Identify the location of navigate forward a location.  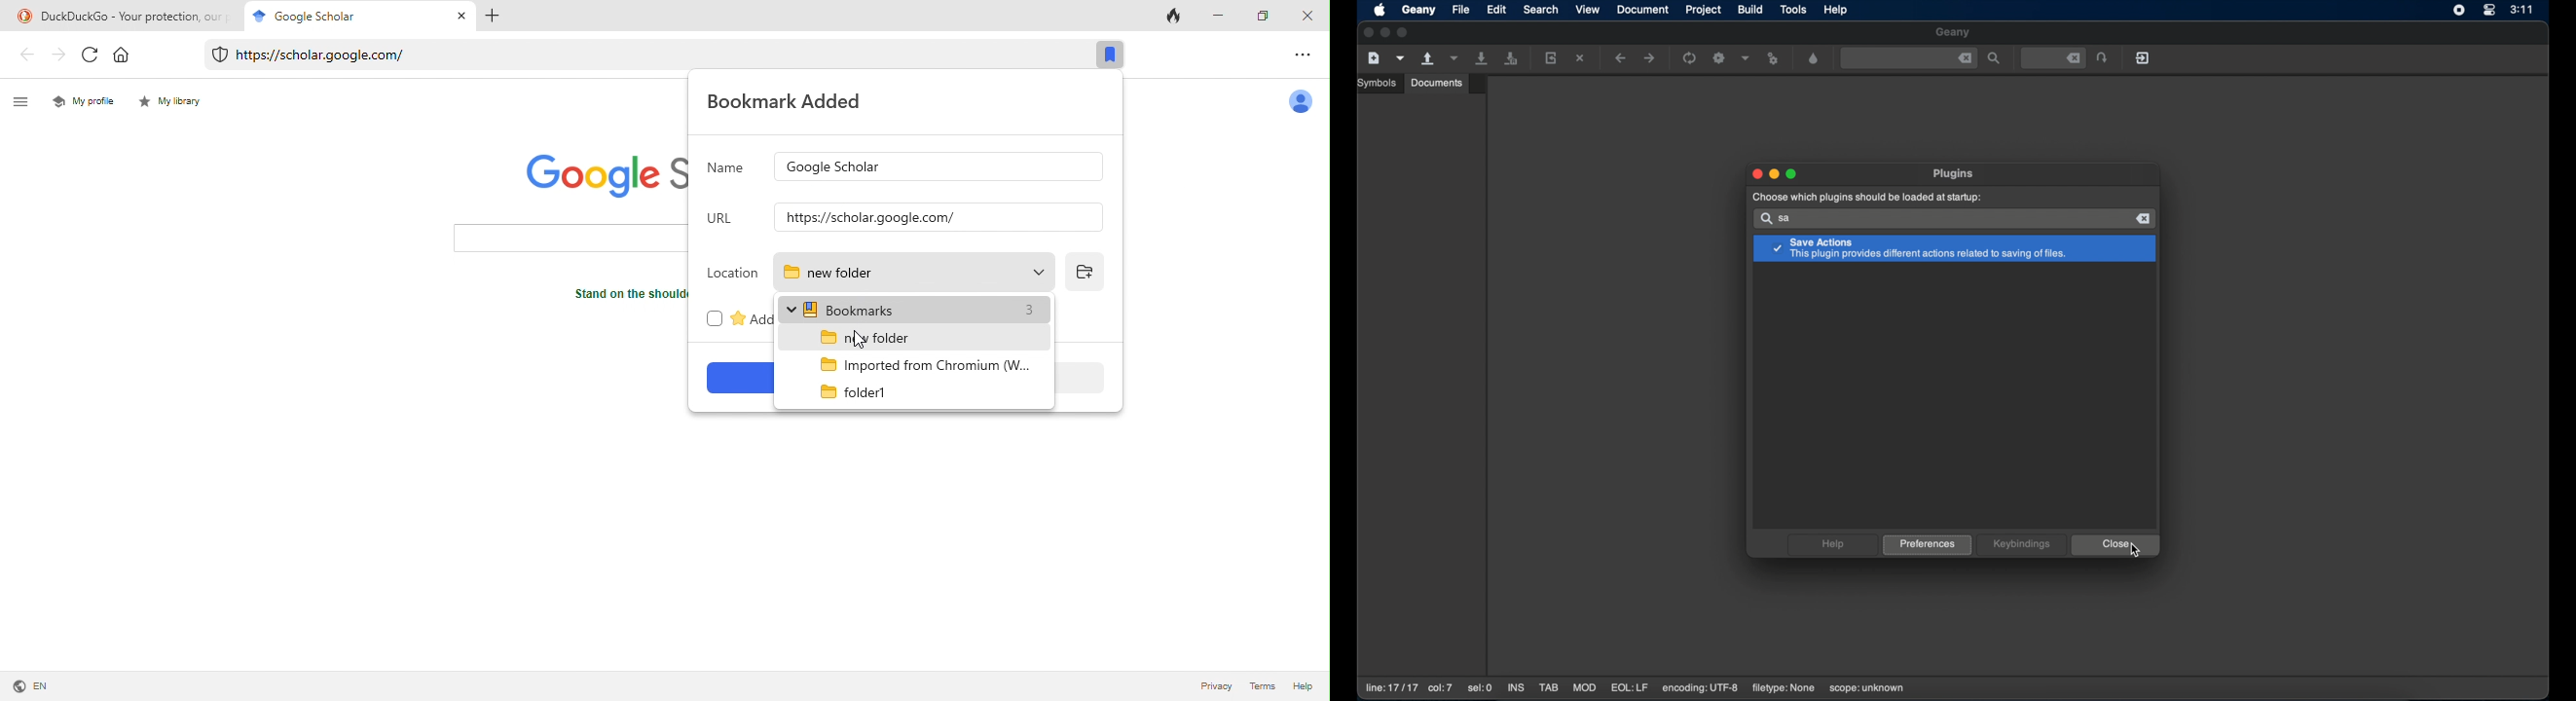
(1650, 58).